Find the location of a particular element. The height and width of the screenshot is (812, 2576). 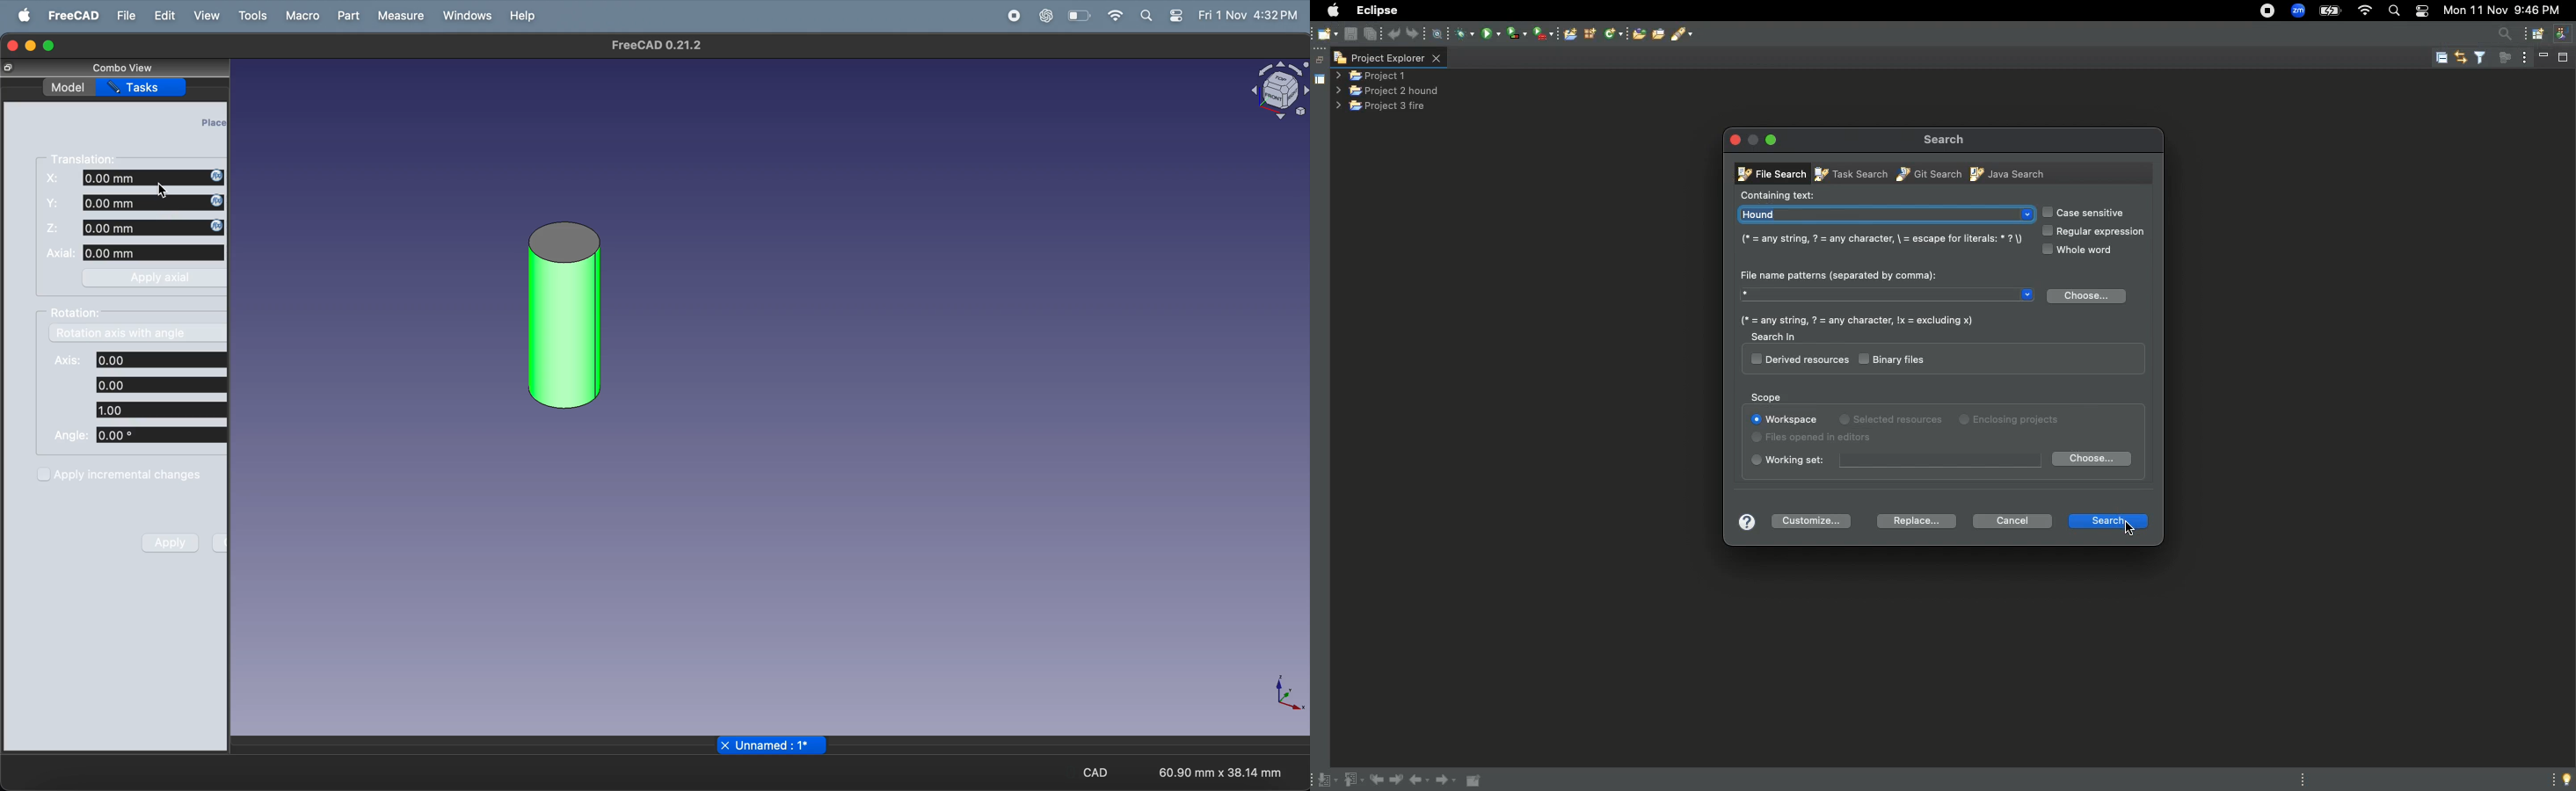

apply increment charges is located at coordinates (137, 476).